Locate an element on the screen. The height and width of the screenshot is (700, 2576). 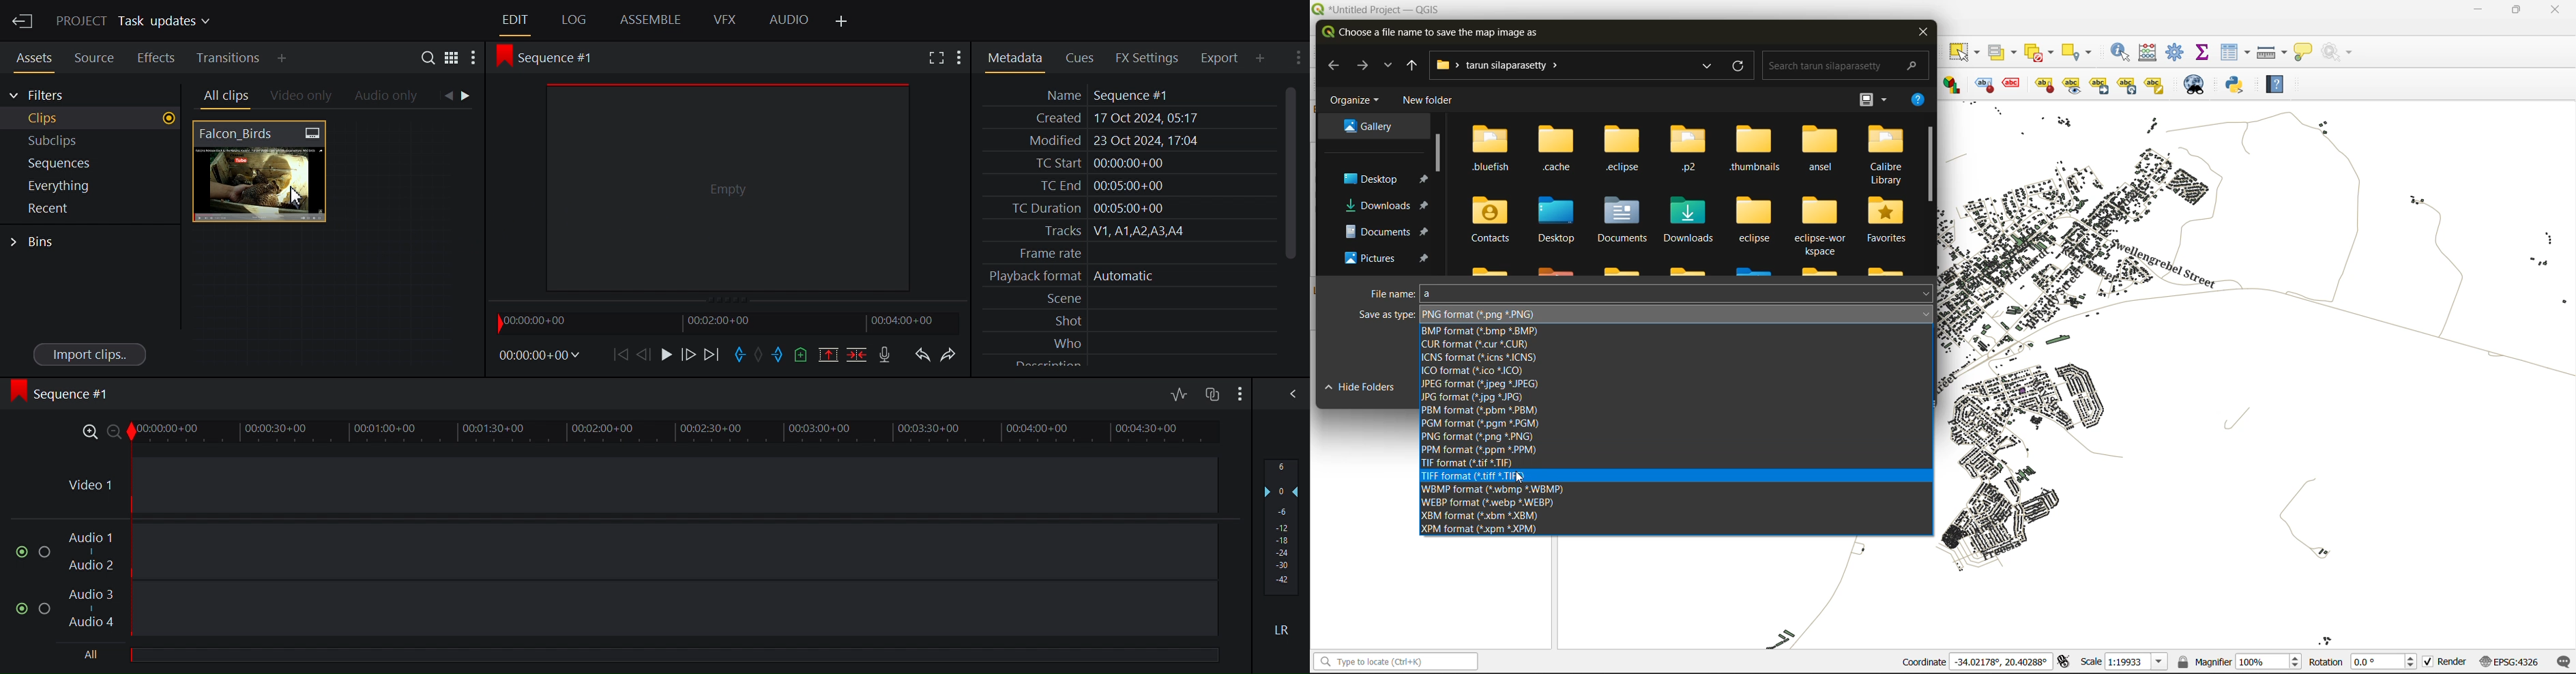
Redo is located at coordinates (953, 355).